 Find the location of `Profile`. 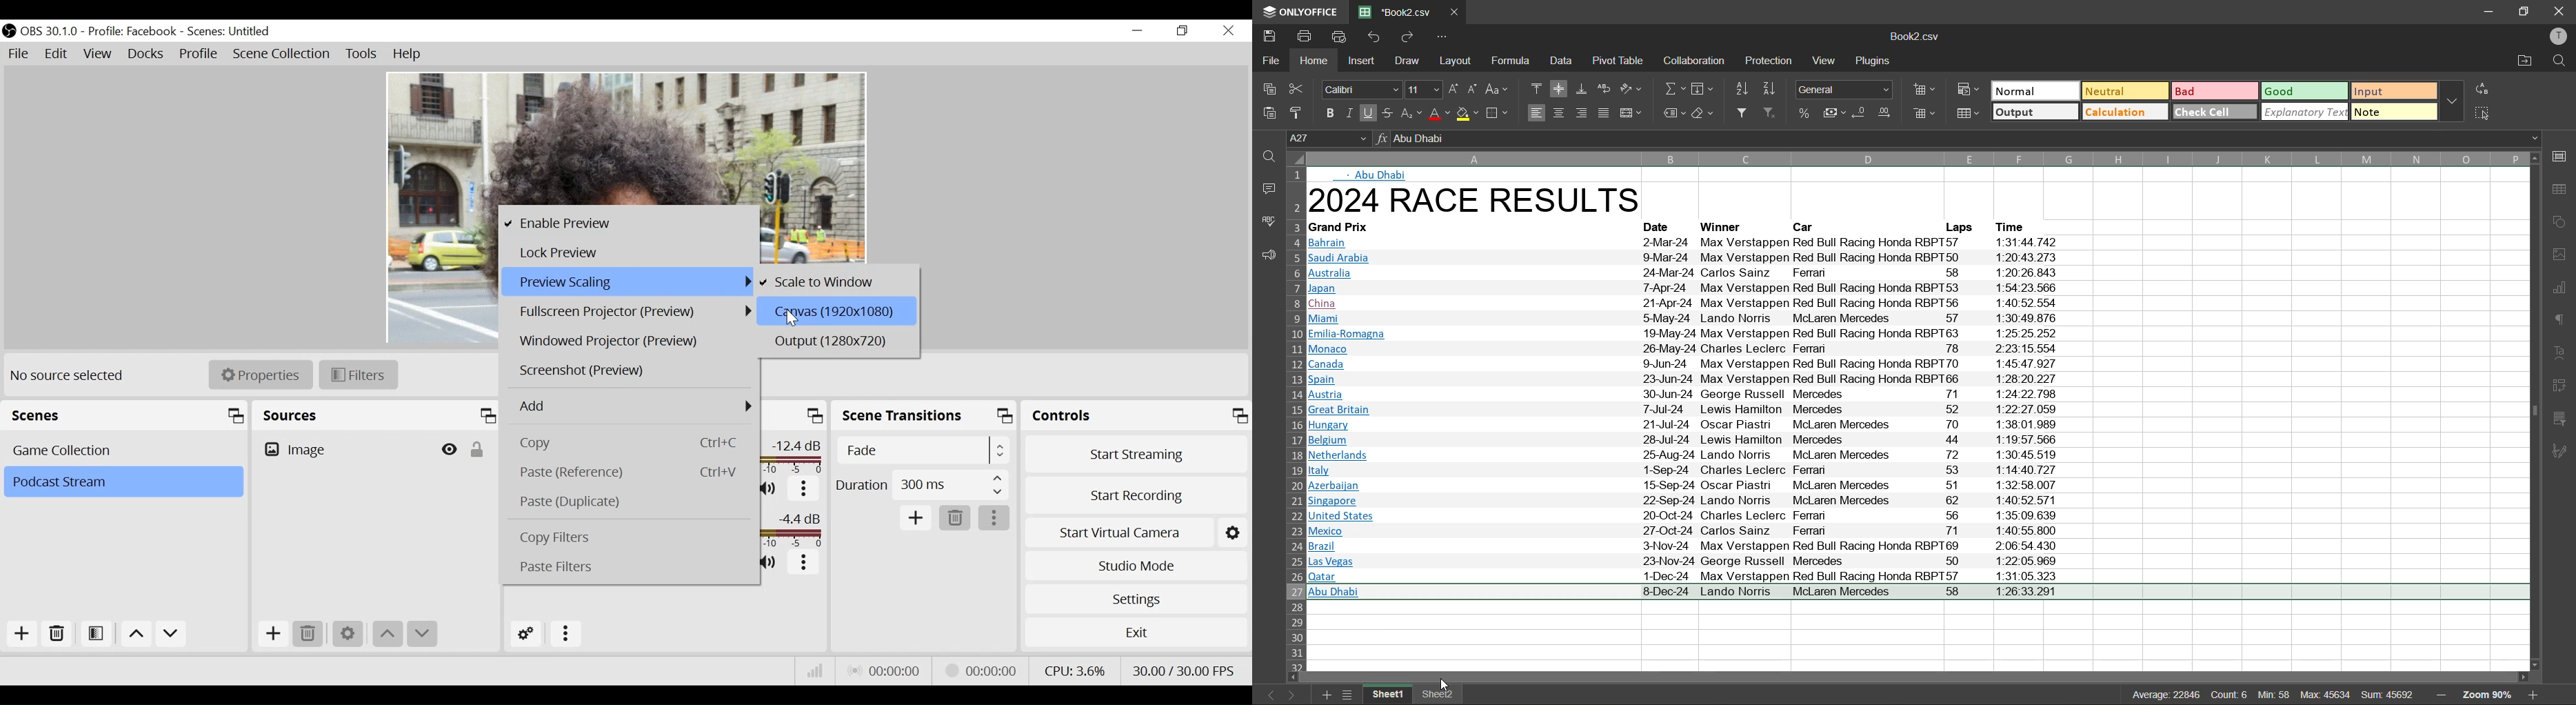

Profile is located at coordinates (134, 32).